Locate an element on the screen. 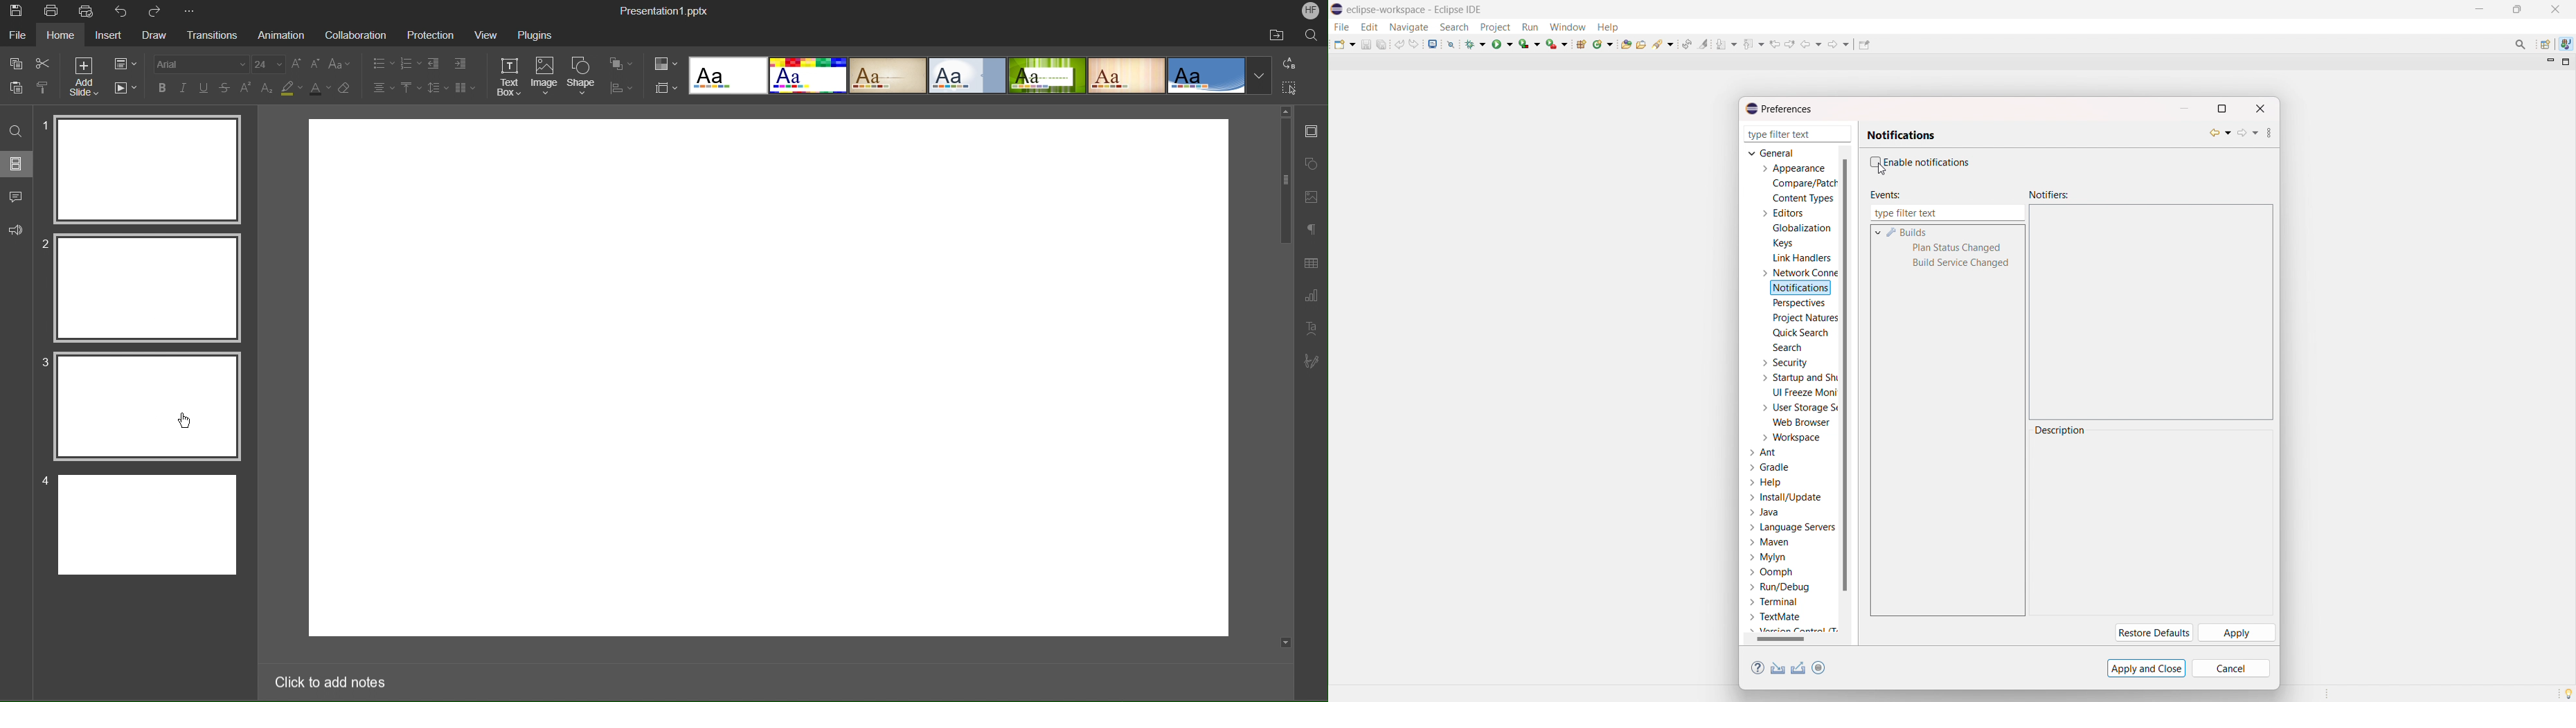 Image resolution: width=2576 pixels, height=728 pixels. previous annotation is located at coordinates (1753, 44).